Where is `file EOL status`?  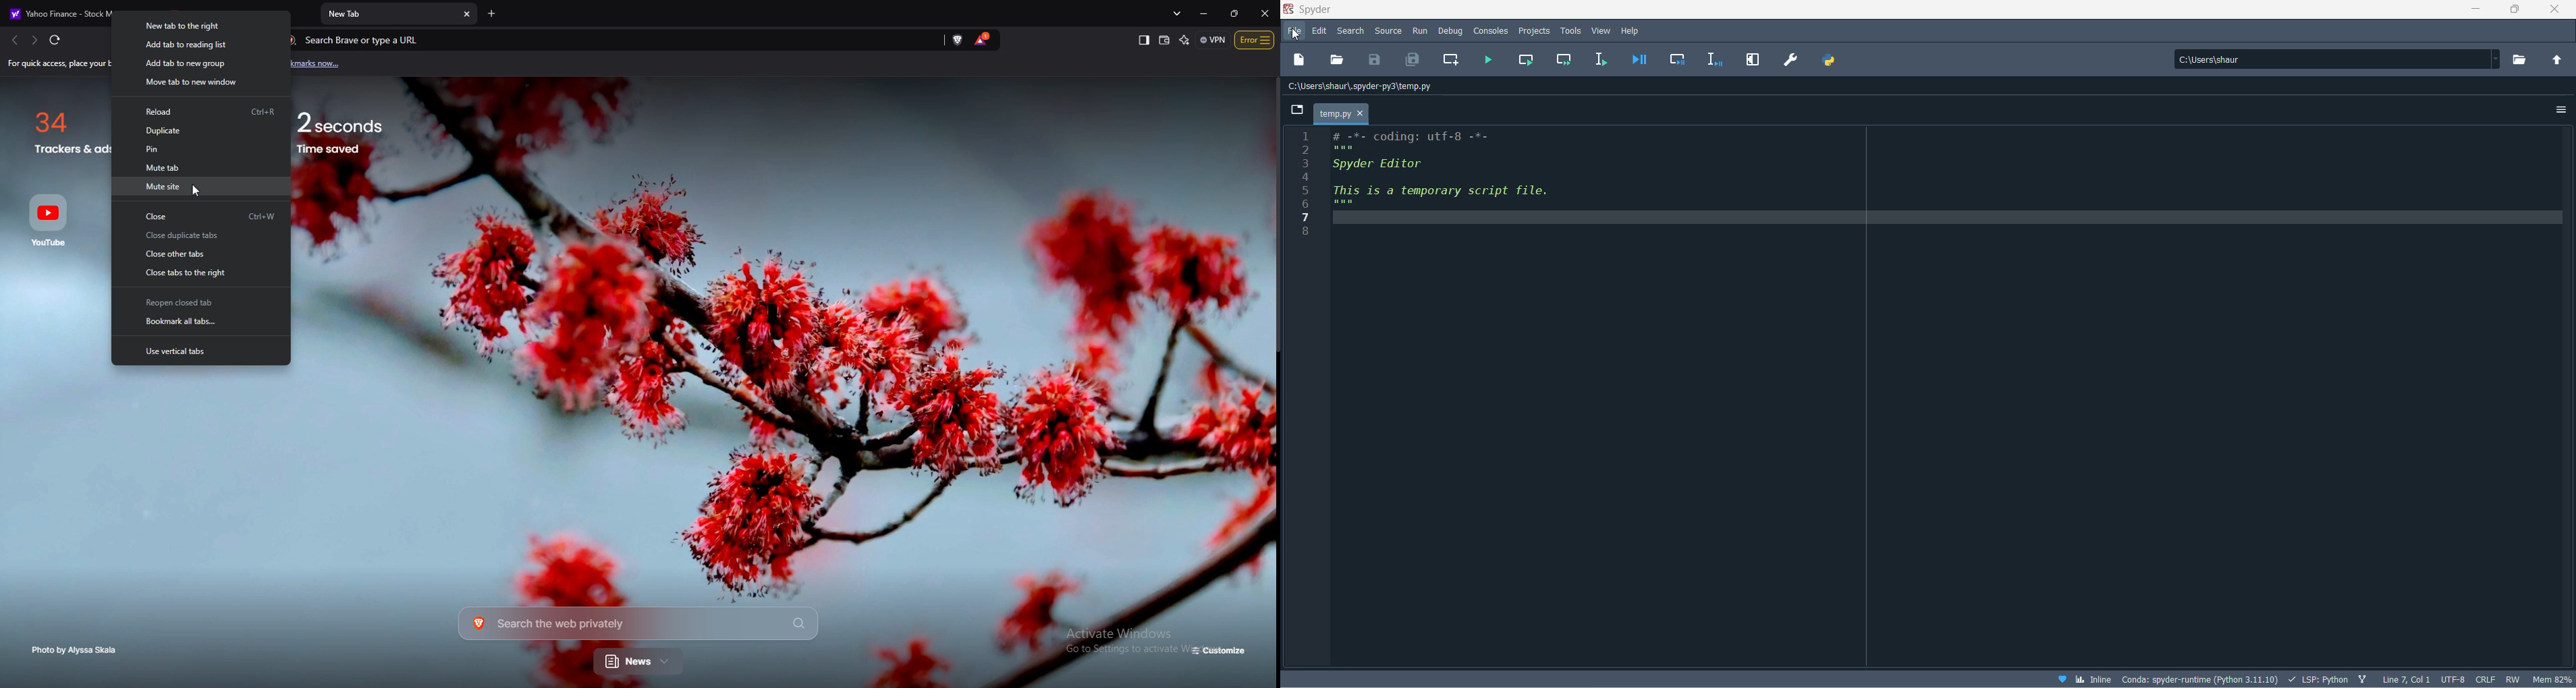
file EOL status is located at coordinates (2485, 679).